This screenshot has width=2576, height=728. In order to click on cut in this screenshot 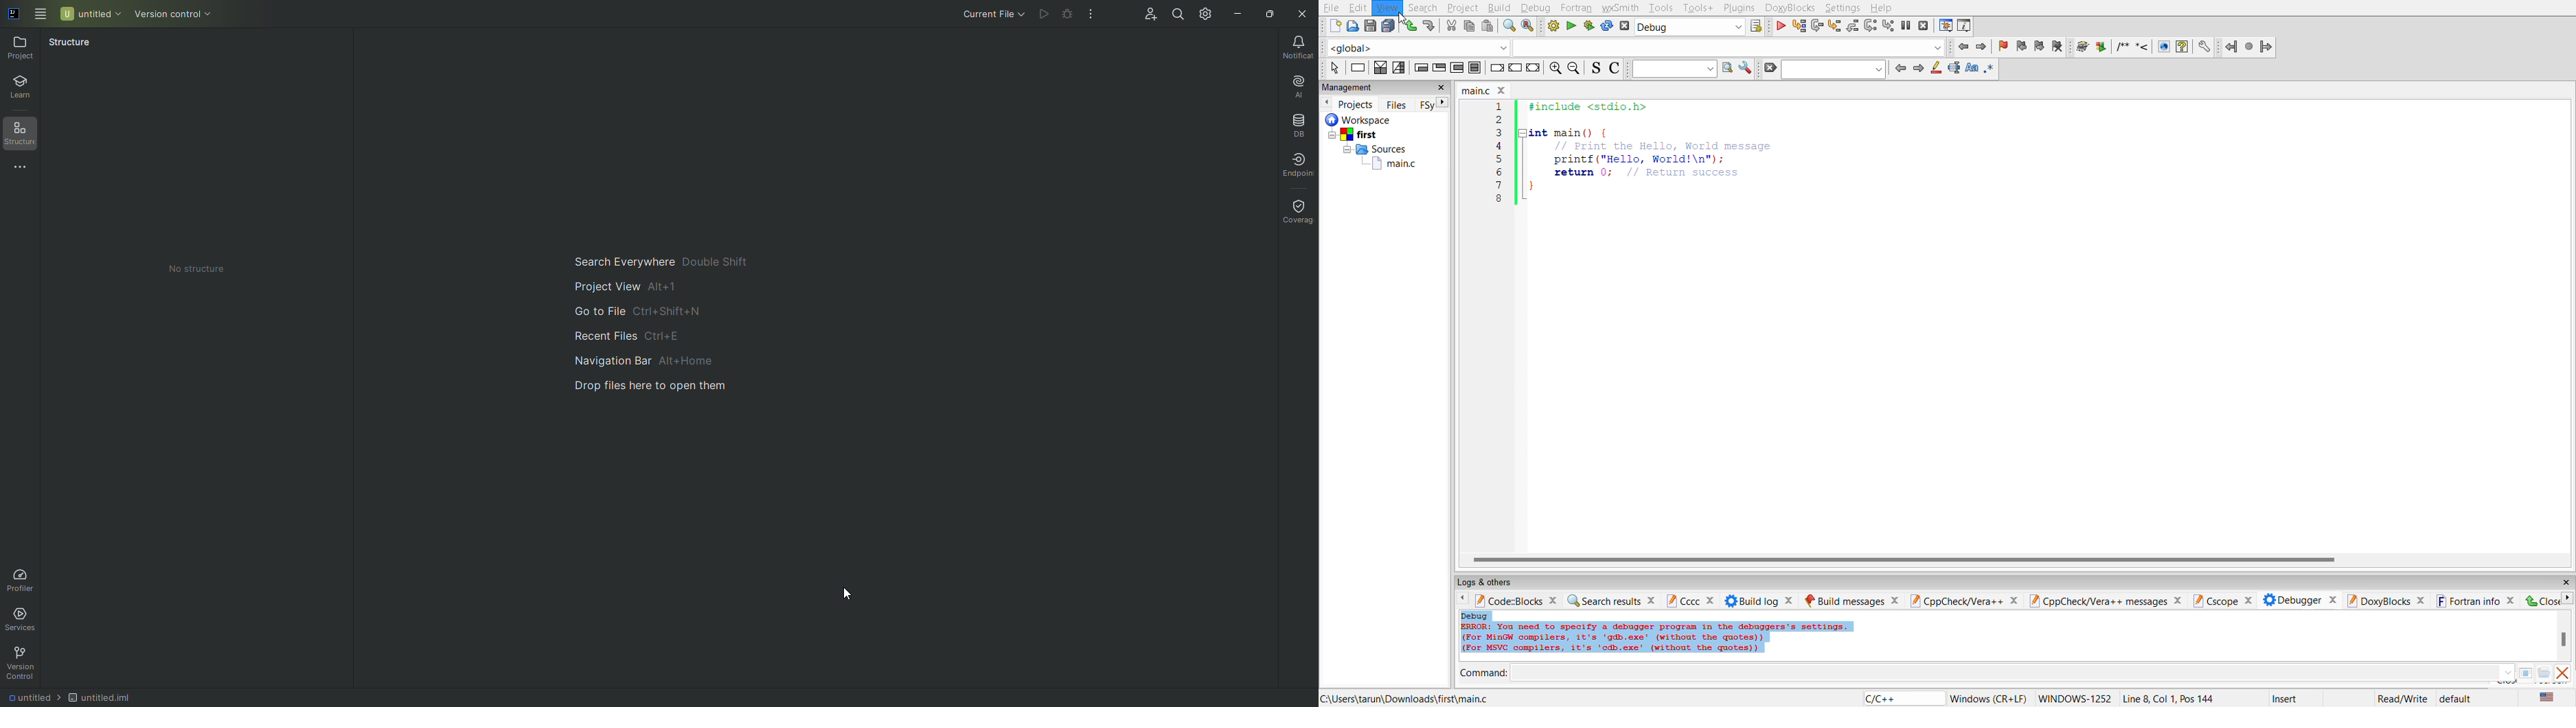, I will do `click(1452, 27)`.